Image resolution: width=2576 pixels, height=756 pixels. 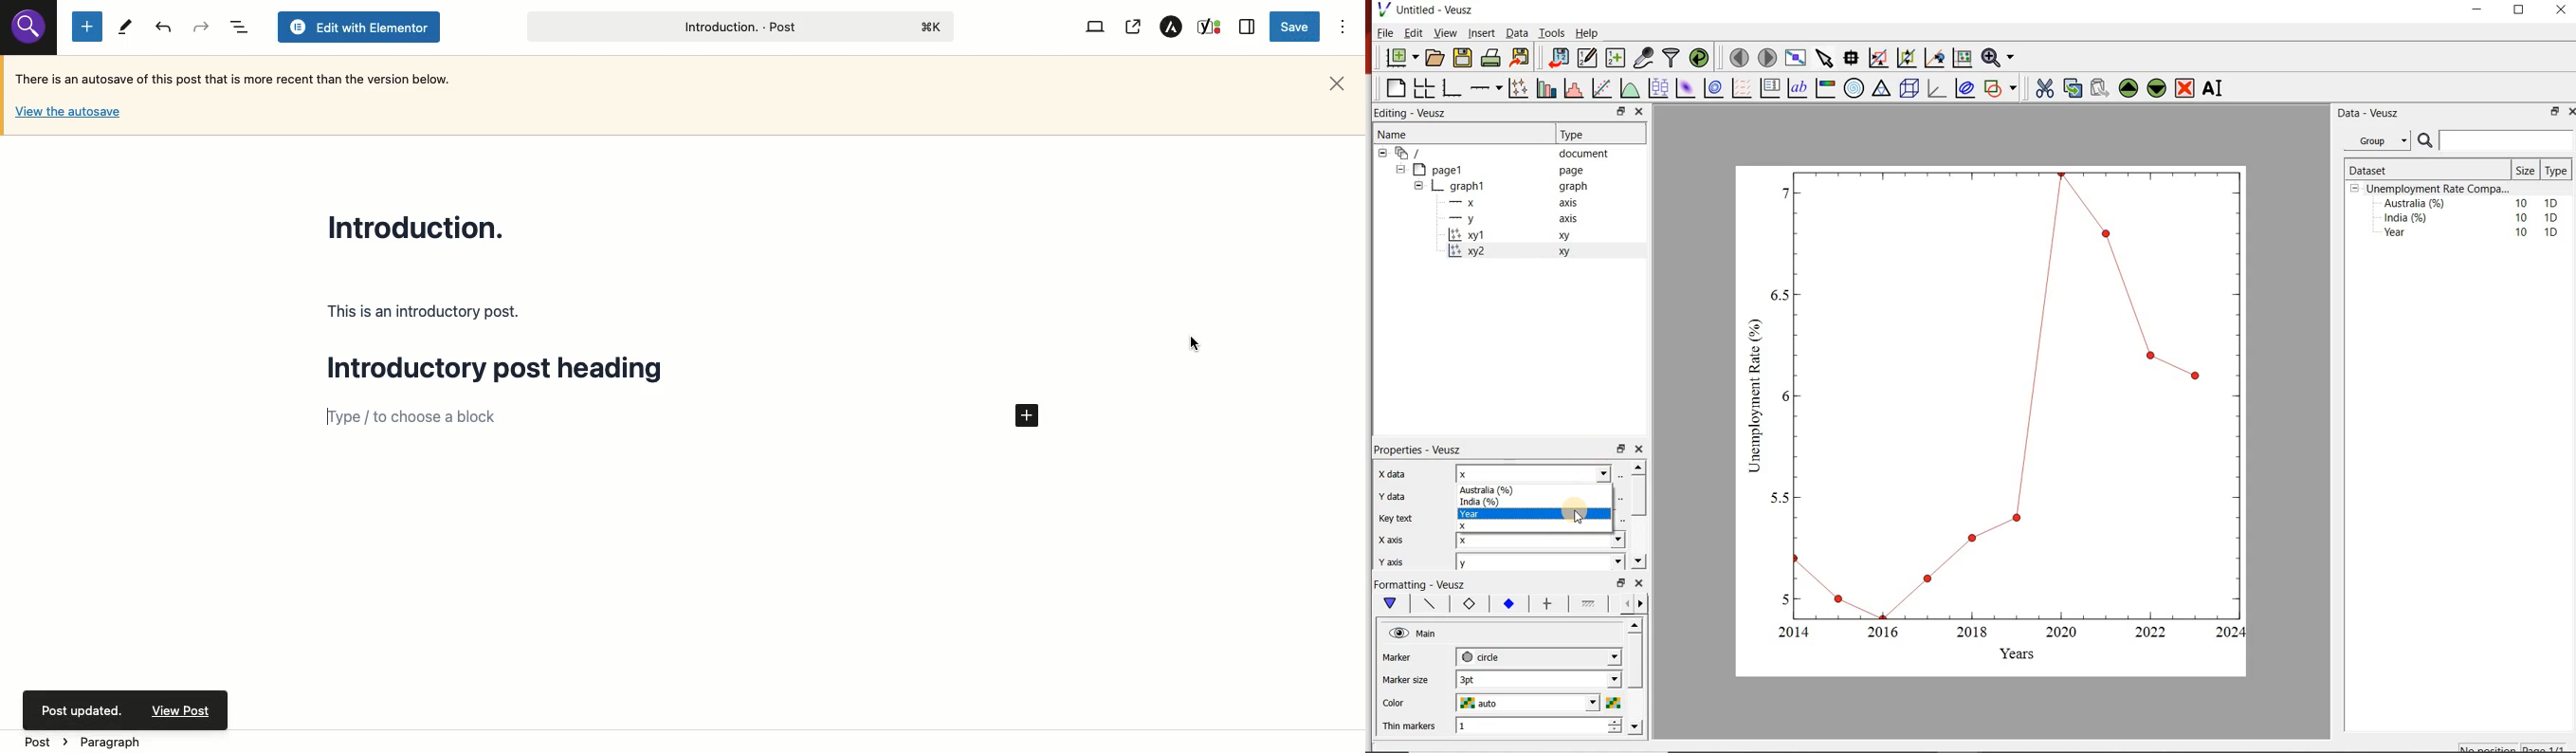 What do you see at coordinates (1522, 56) in the screenshot?
I see `export document` at bounding box center [1522, 56].